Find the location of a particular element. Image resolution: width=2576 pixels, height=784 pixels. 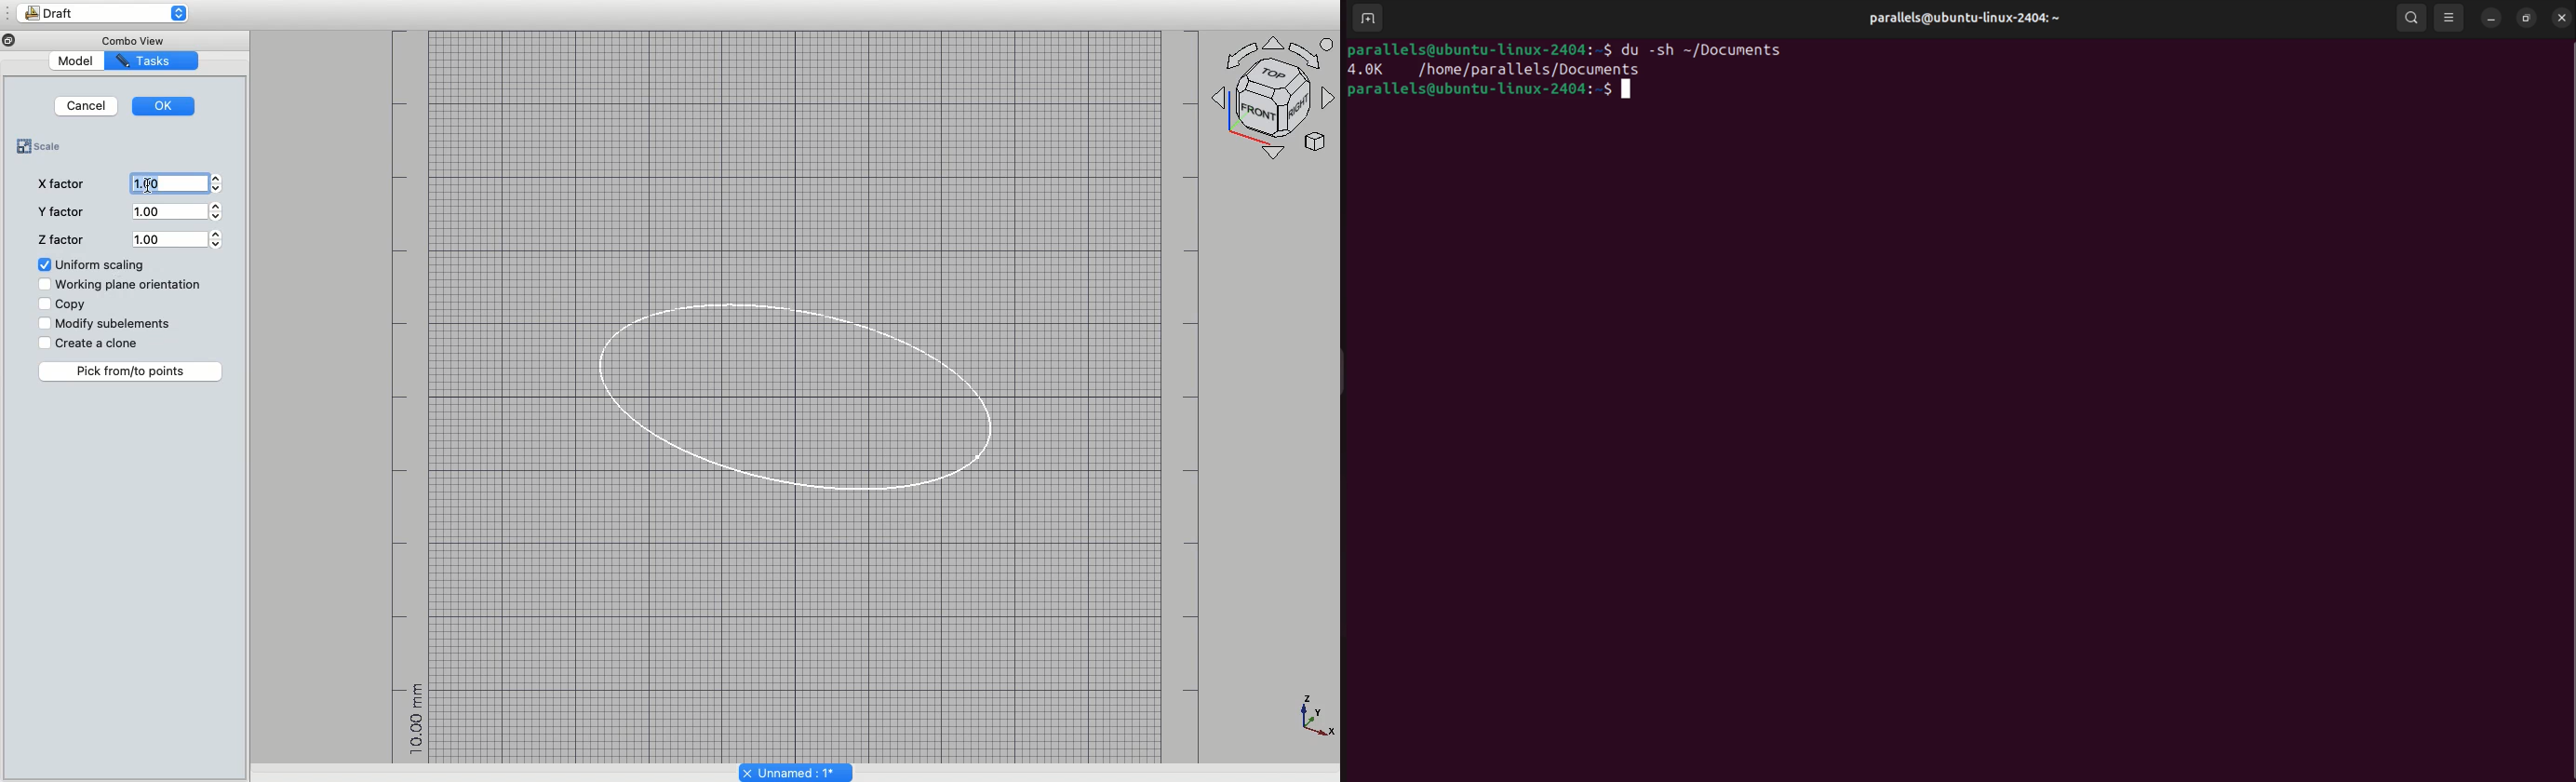

1.00 is located at coordinates (178, 238).